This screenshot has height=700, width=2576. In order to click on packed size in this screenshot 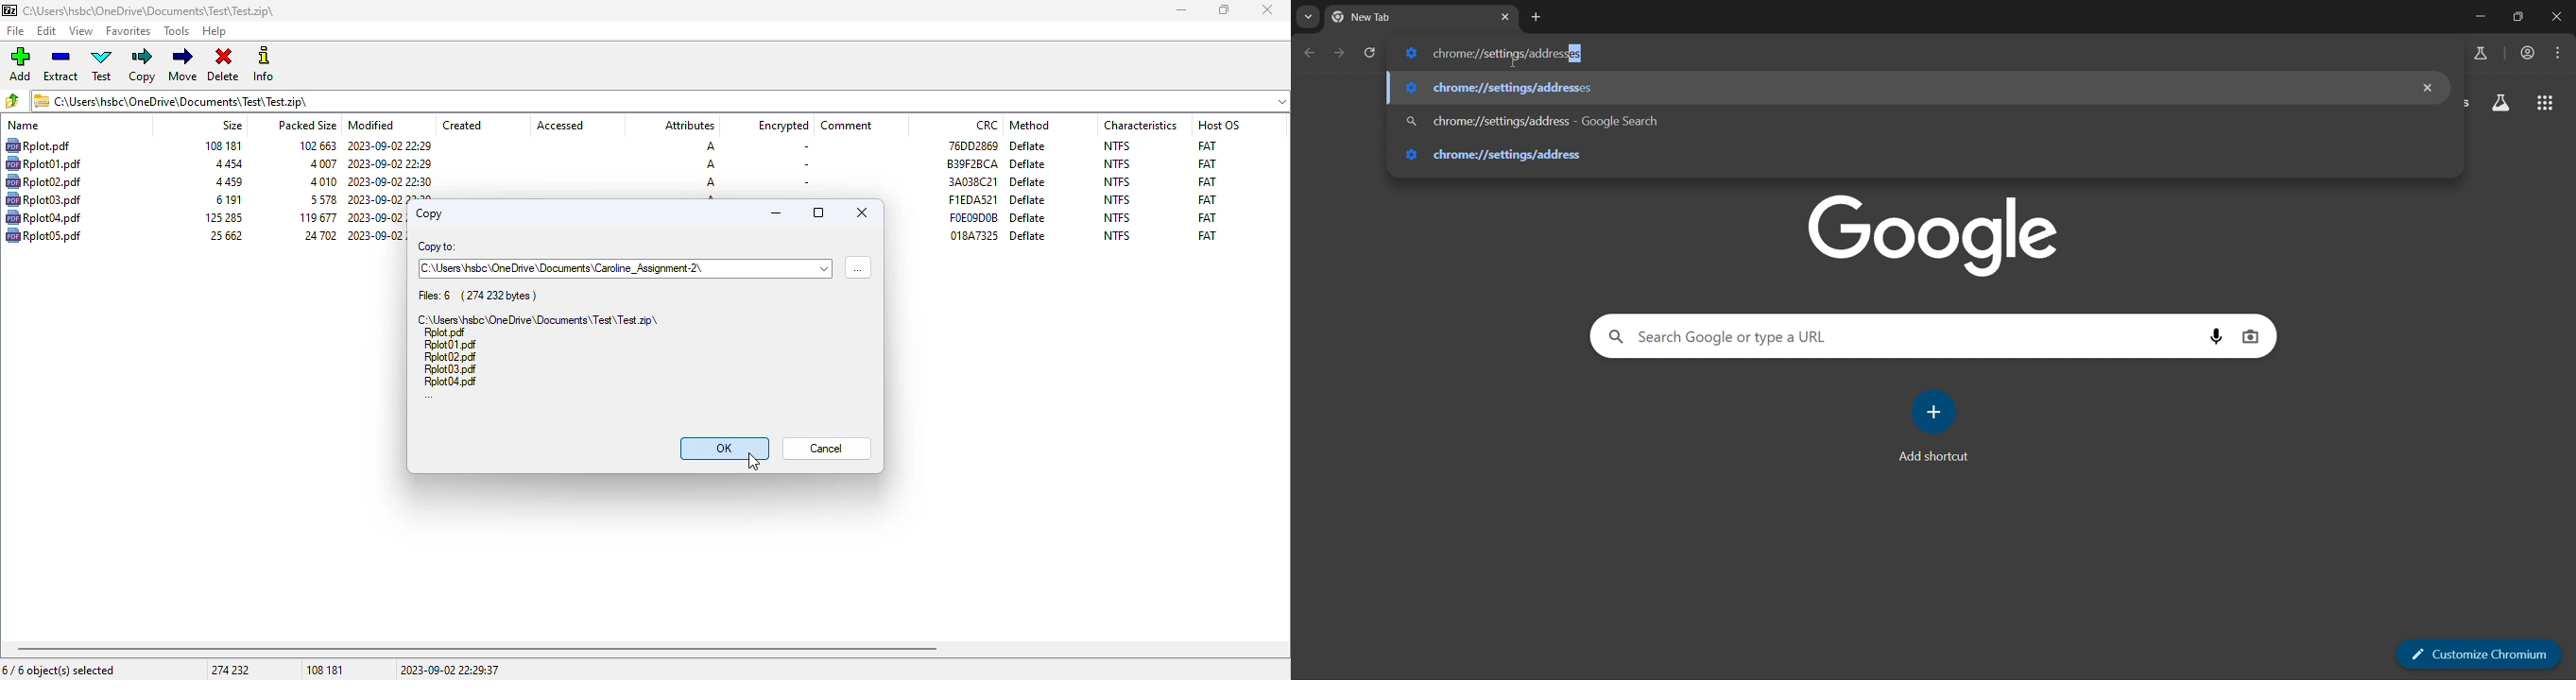, I will do `click(321, 163)`.